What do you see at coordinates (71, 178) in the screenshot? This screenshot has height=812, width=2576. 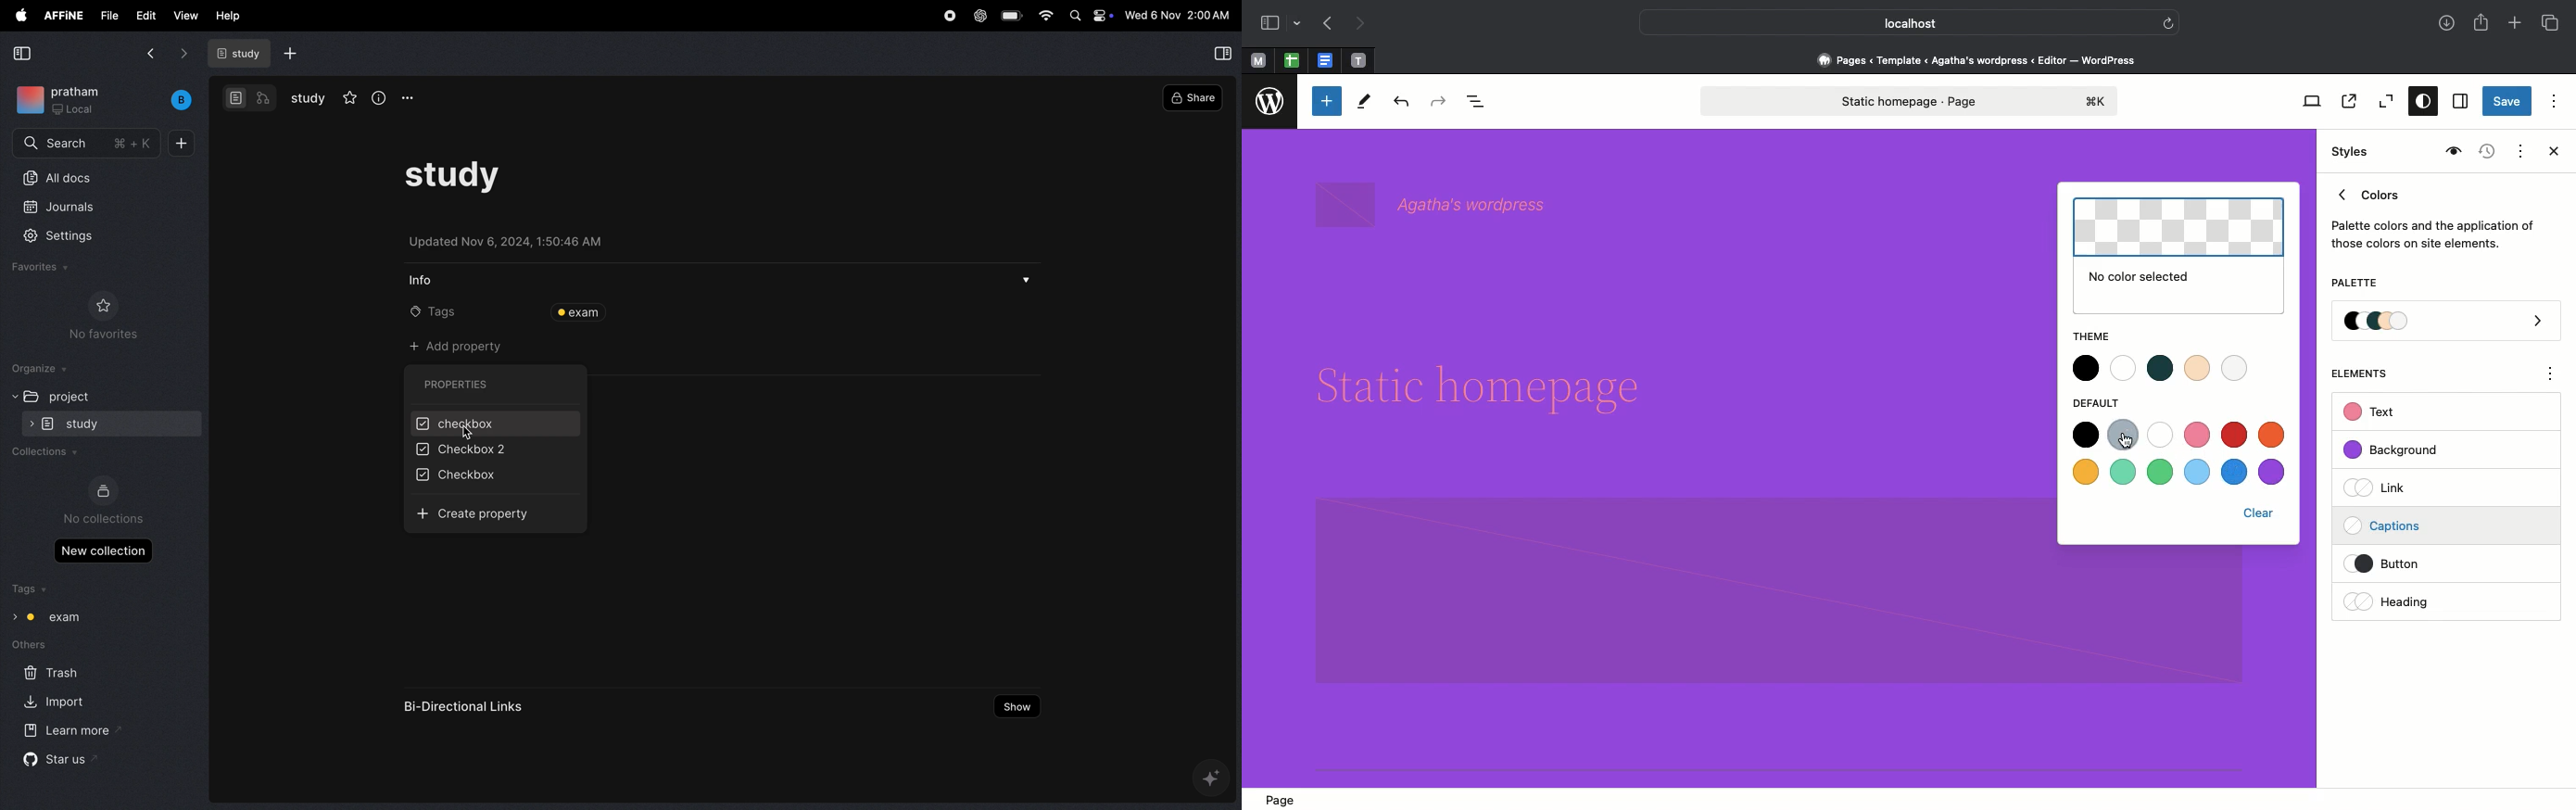 I see `All docs` at bounding box center [71, 178].